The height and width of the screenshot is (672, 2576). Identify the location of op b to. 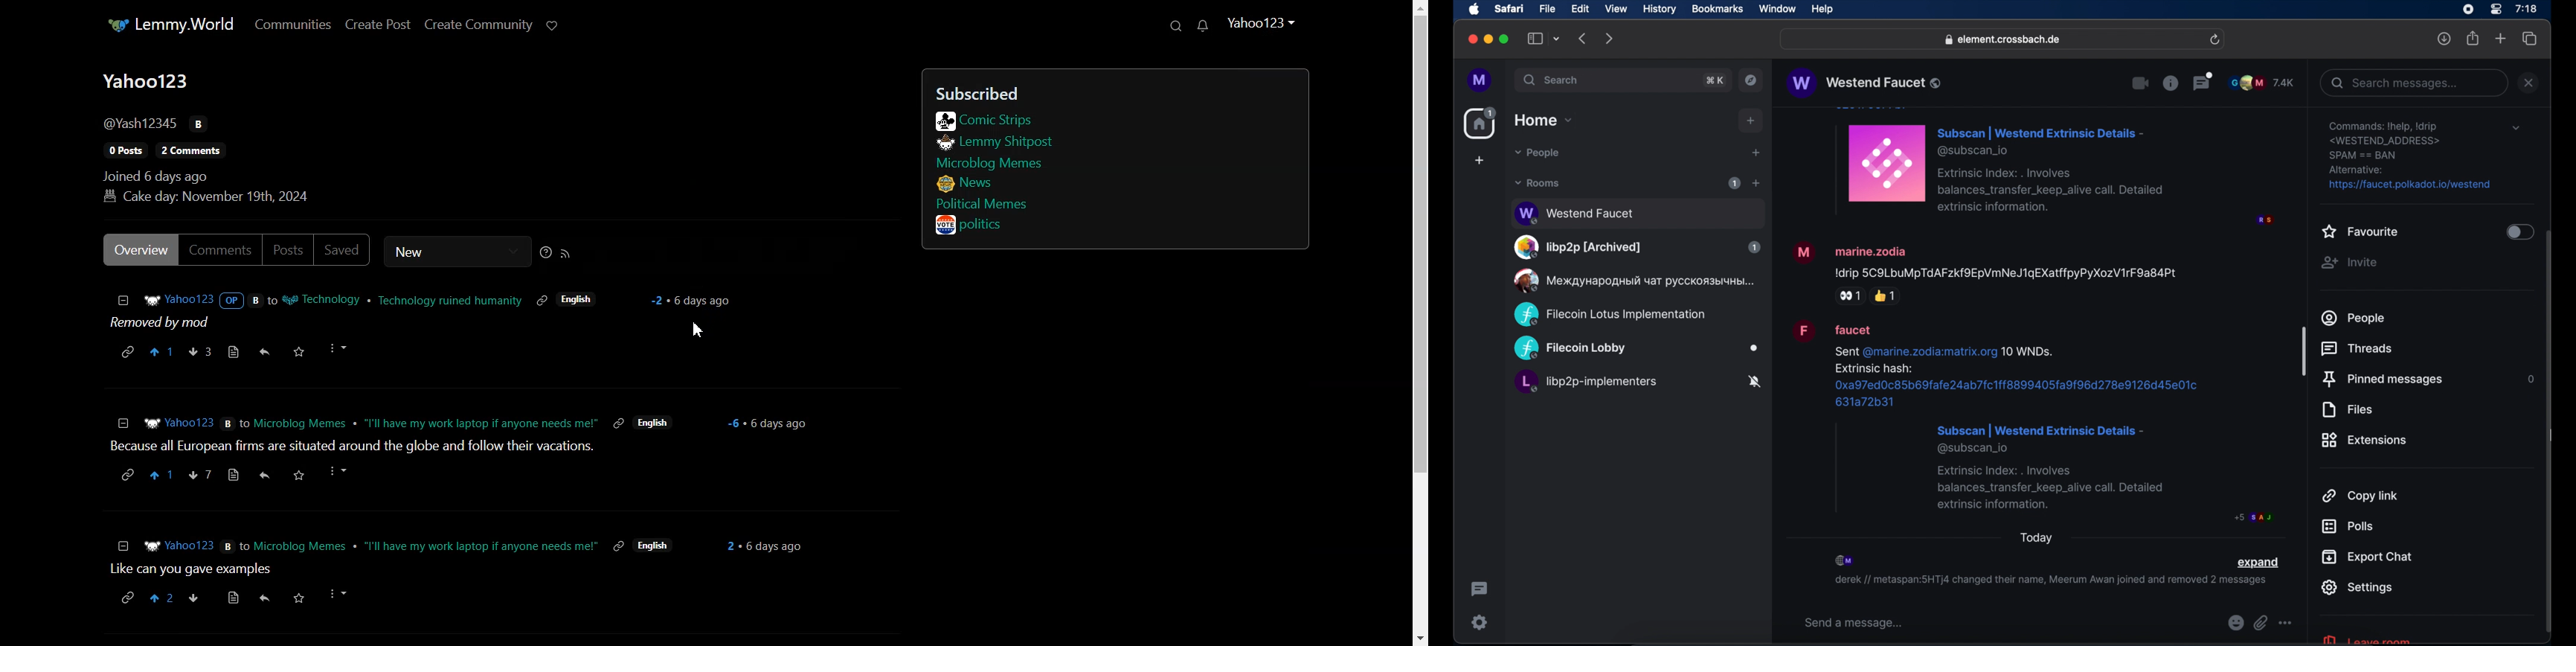
(249, 298).